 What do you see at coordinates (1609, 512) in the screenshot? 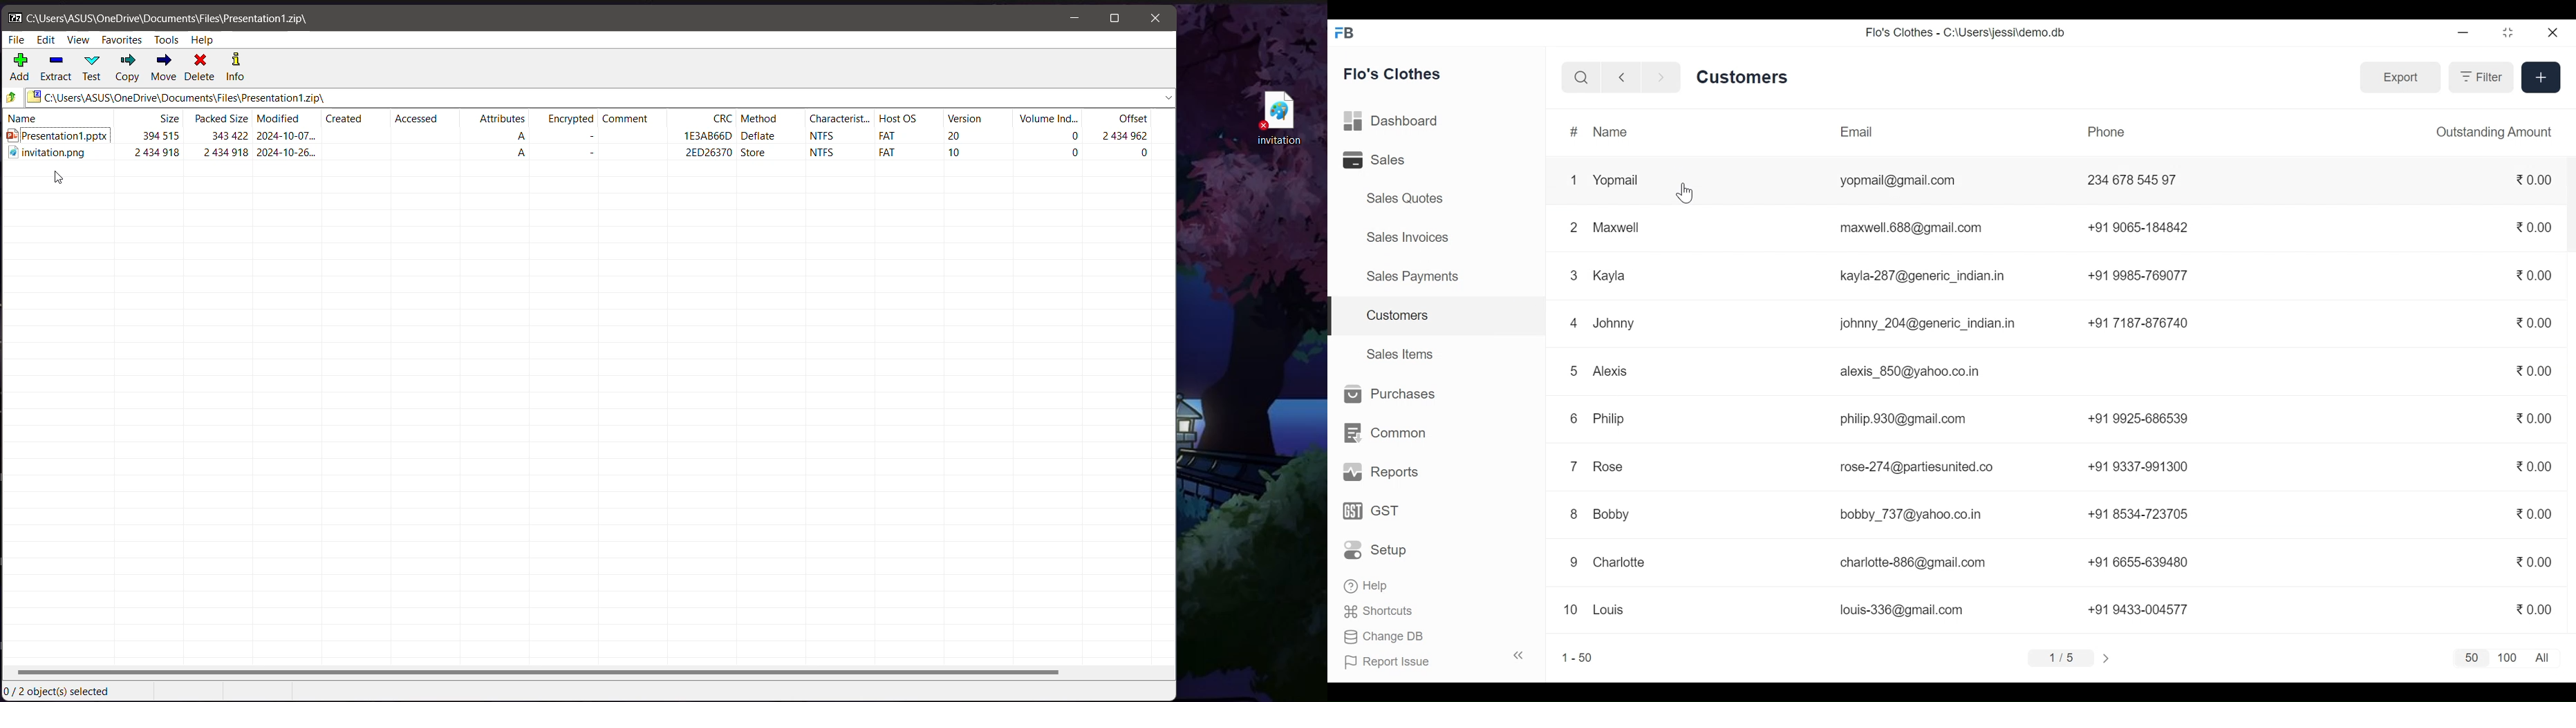
I see `Bobby` at bounding box center [1609, 512].